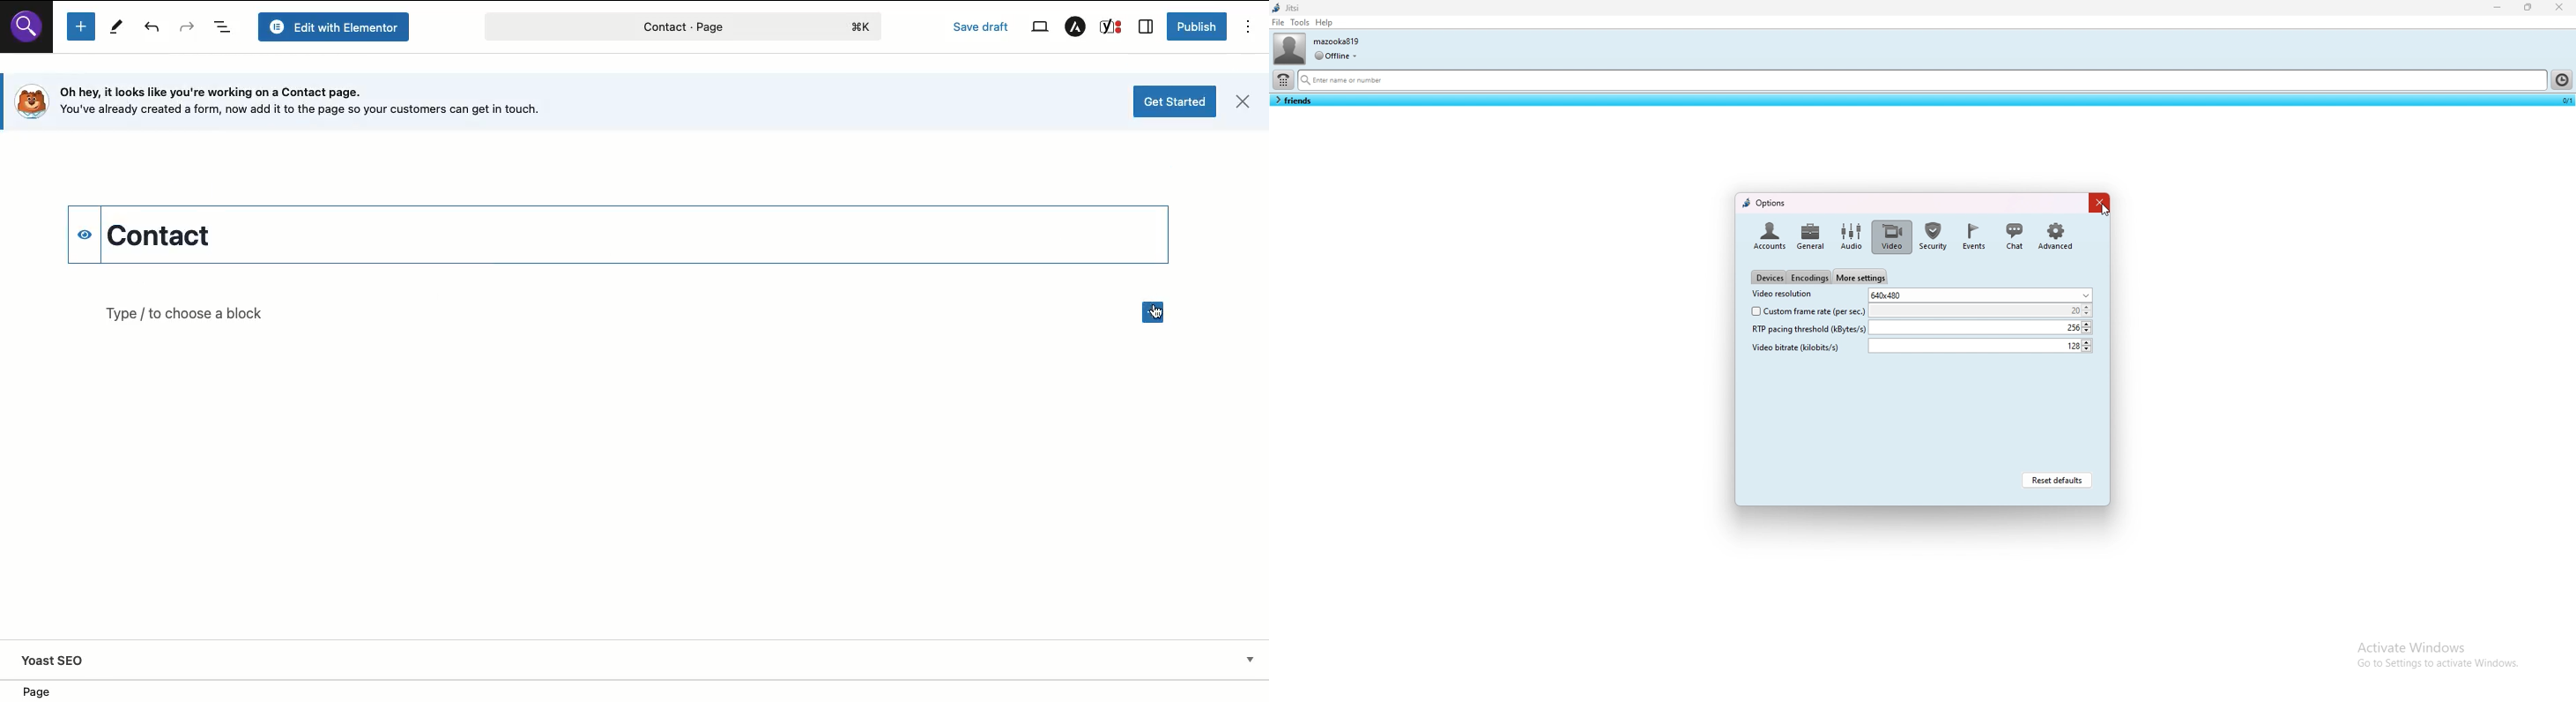 The width and height of the screenshot is (2576, 728). What do you see at coordinates (1806, 311) in the screenshot?
I see `Custom frame rate(per sec.)` at bounding box center [1806, 311].